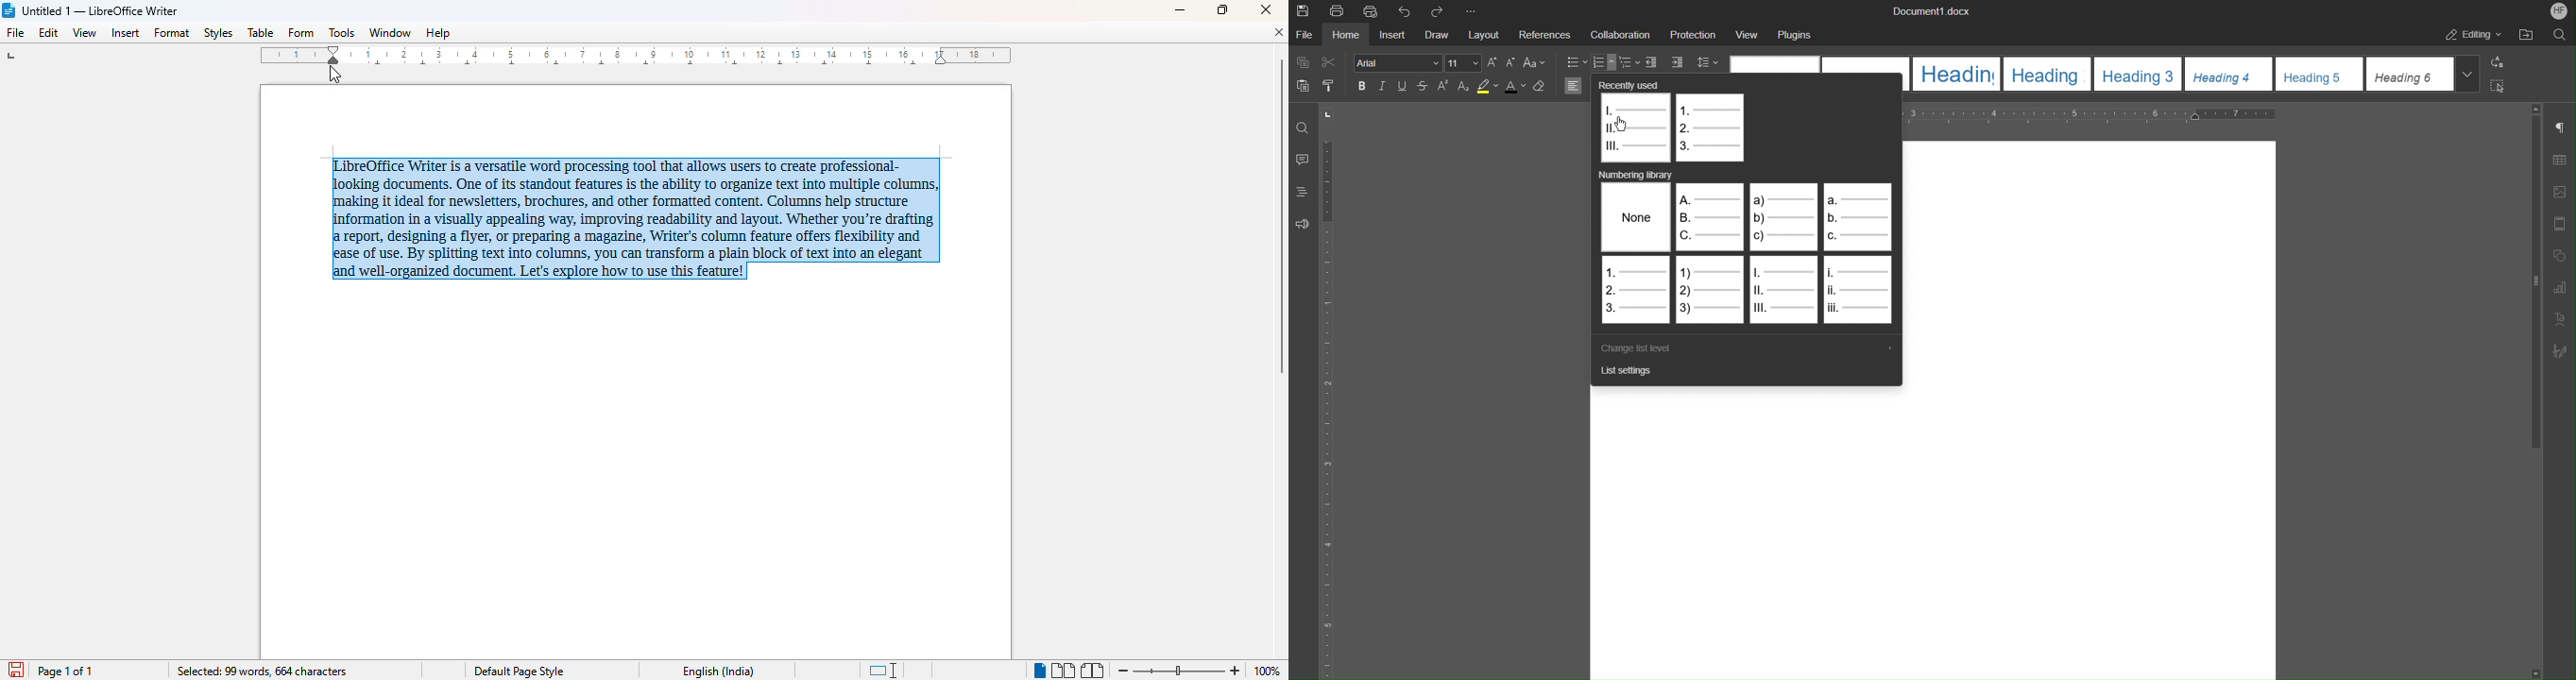 The image size is (2576, 700). I want to click on Alphabet List 1, so click(1711, 218).